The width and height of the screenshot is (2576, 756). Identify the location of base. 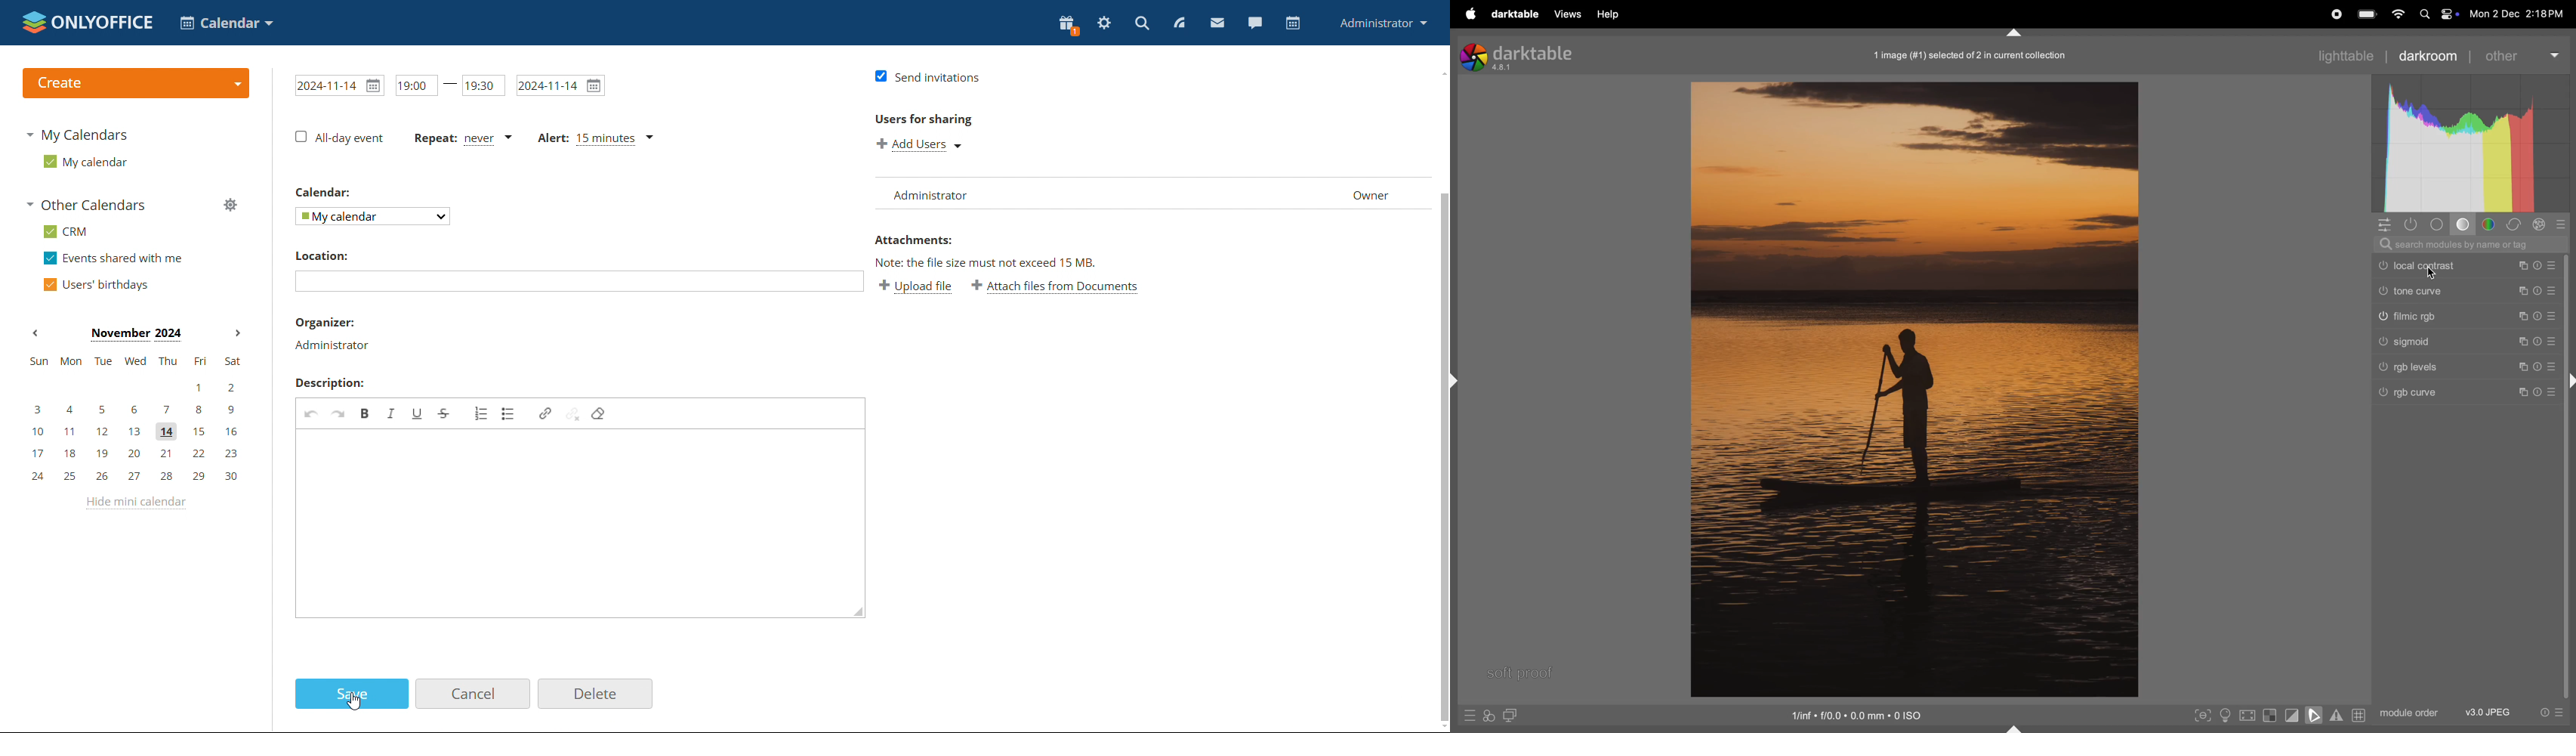
(2437, 224).